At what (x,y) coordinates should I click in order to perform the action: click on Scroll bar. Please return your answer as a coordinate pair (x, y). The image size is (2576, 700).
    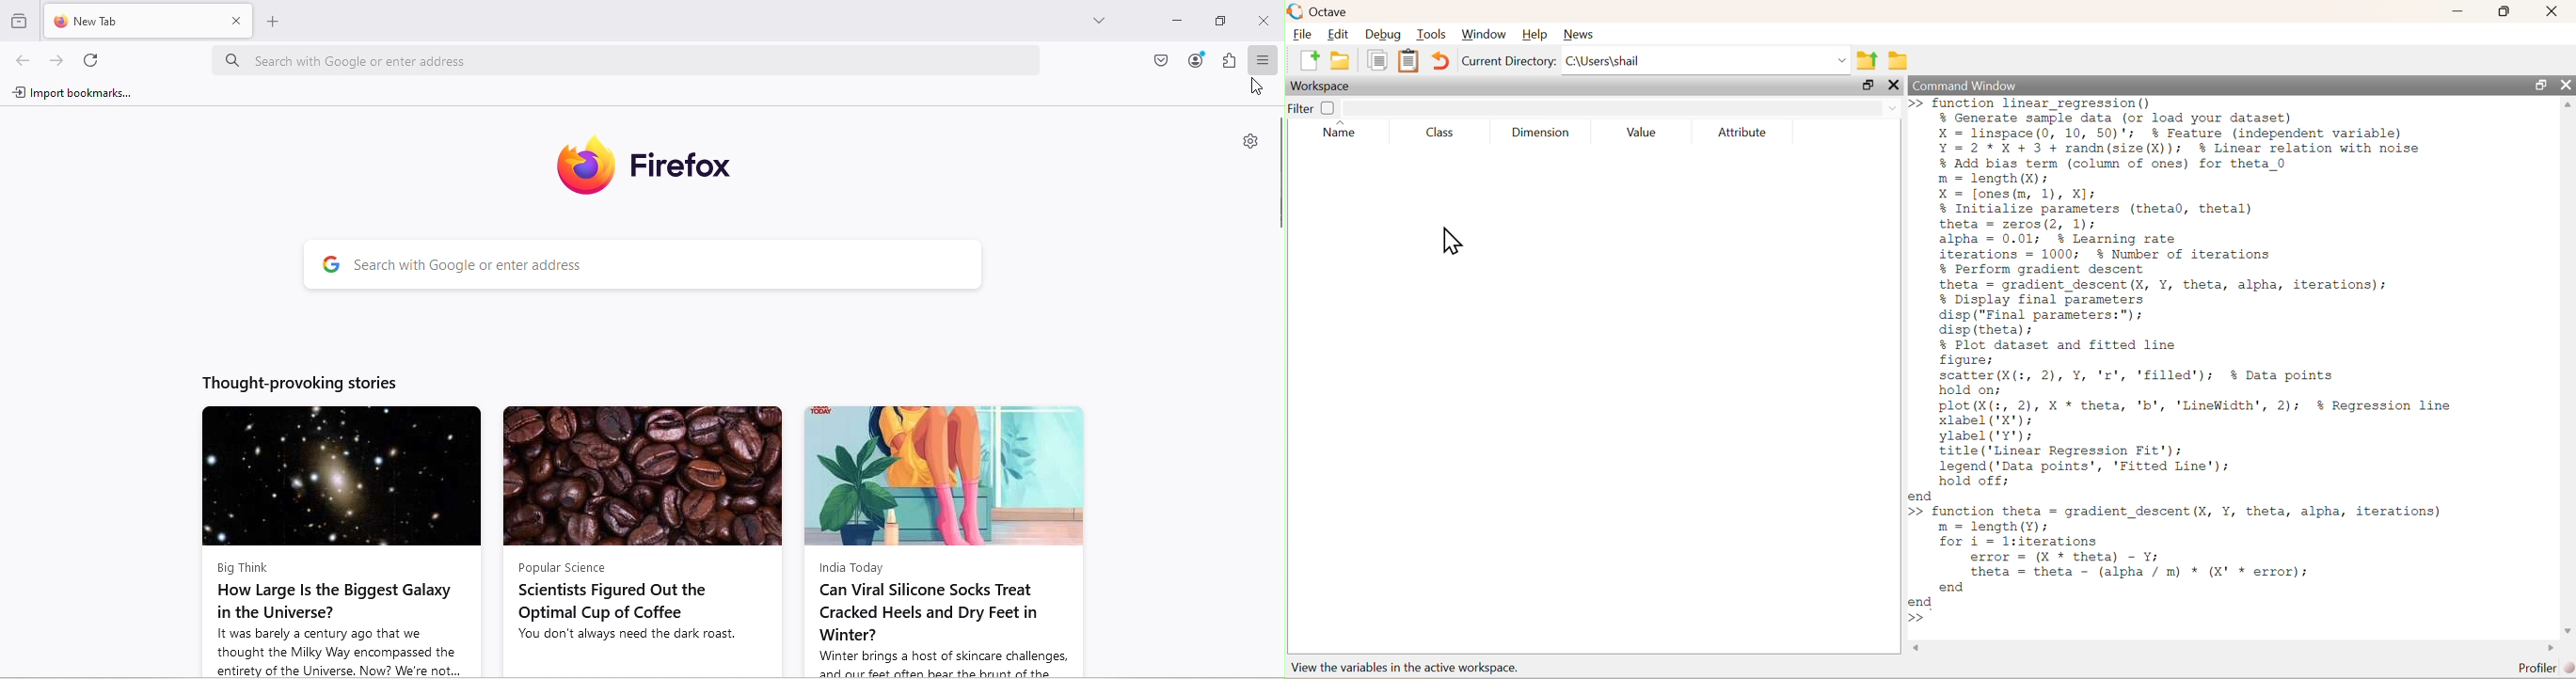
    Looking at the image, I should click on (1278, 386).